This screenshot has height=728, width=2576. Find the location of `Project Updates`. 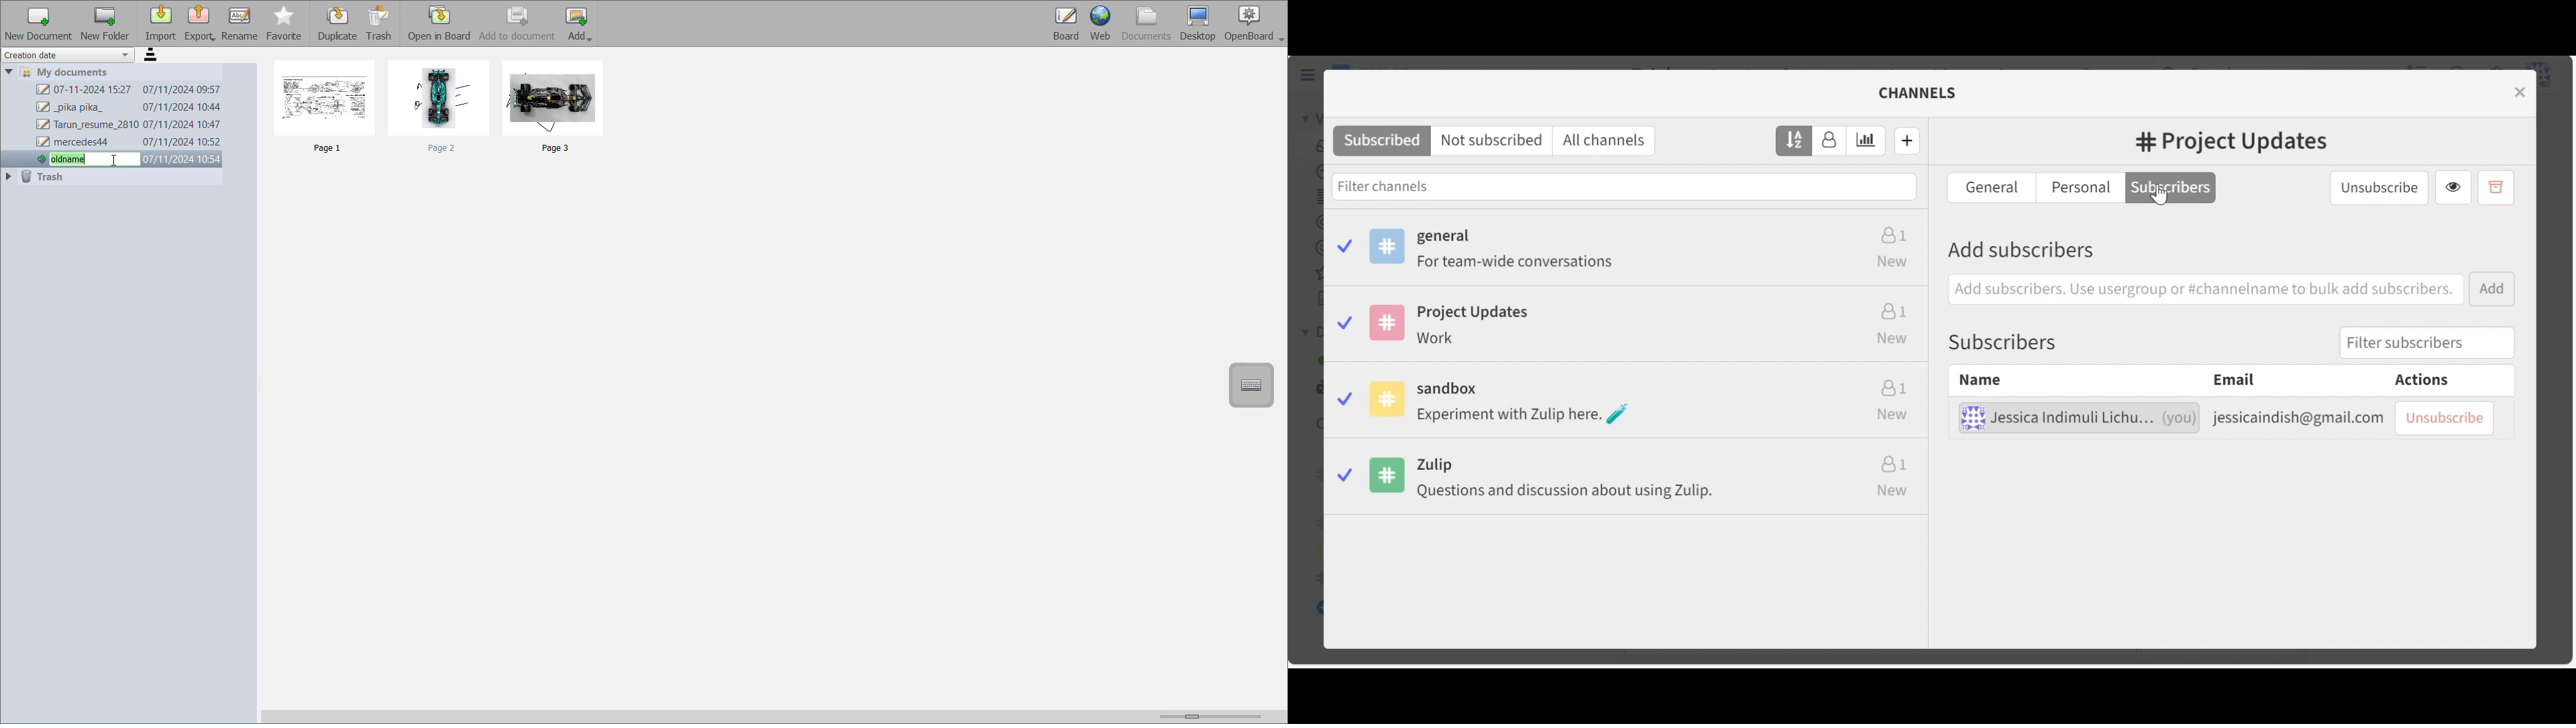

Project Updates is located at coordinates (2238, 139).